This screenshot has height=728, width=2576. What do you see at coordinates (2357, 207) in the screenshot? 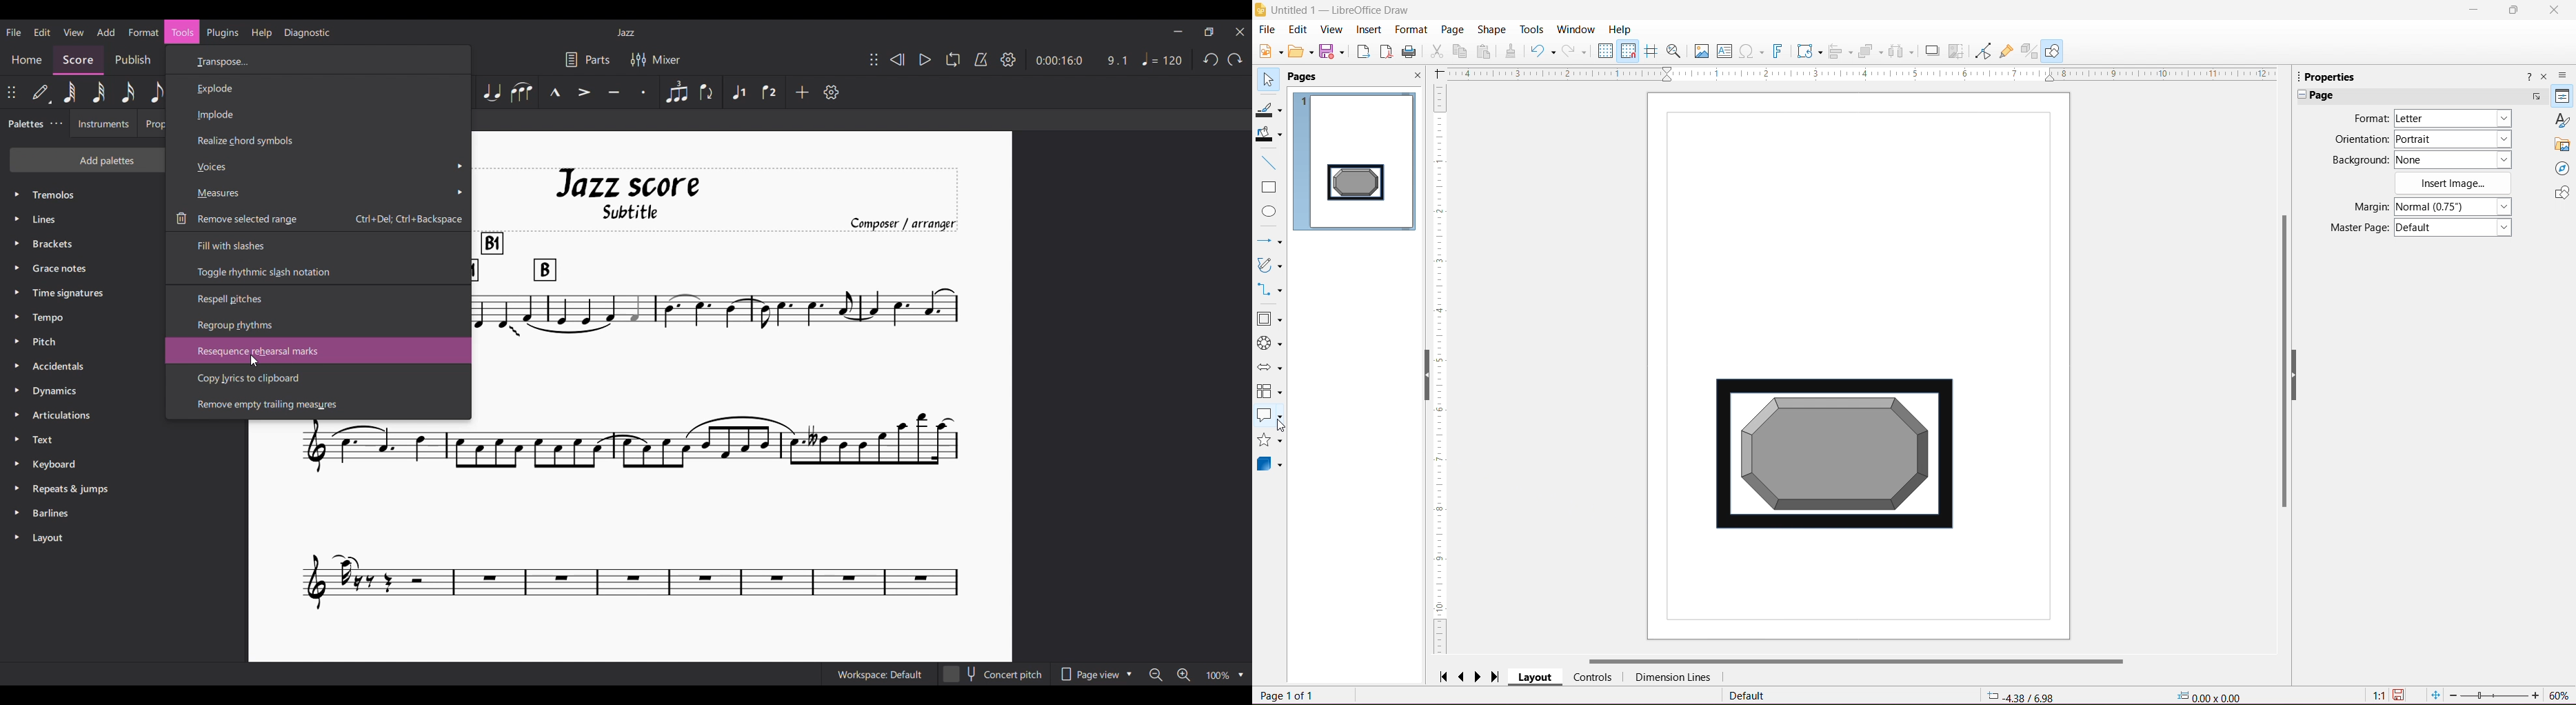
I see `Margin` at bounding box center [2357, 207].